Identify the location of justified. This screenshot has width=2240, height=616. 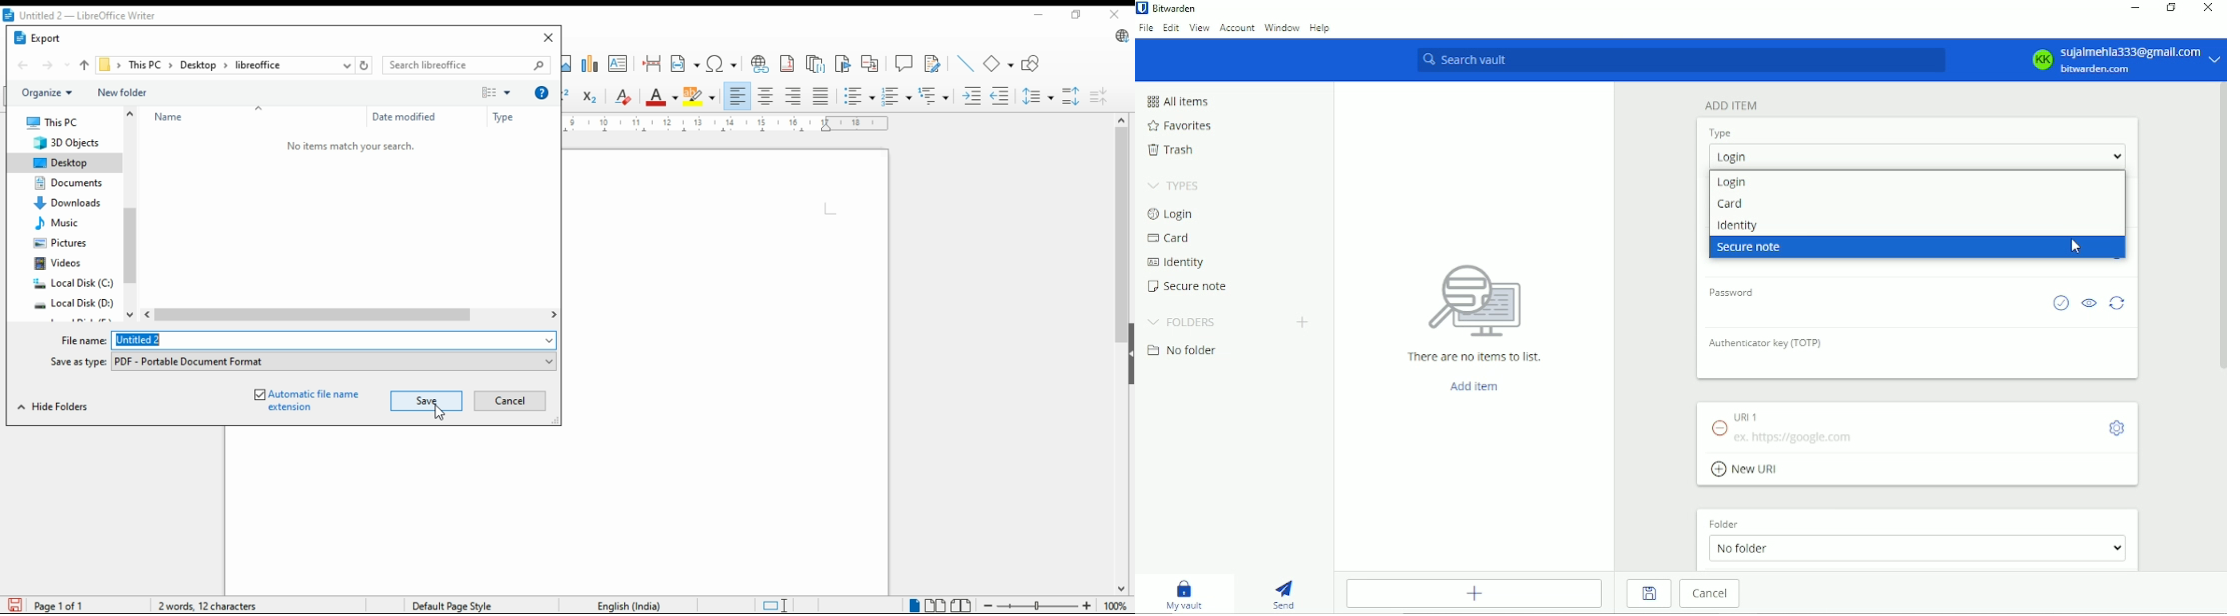
(823, 98).